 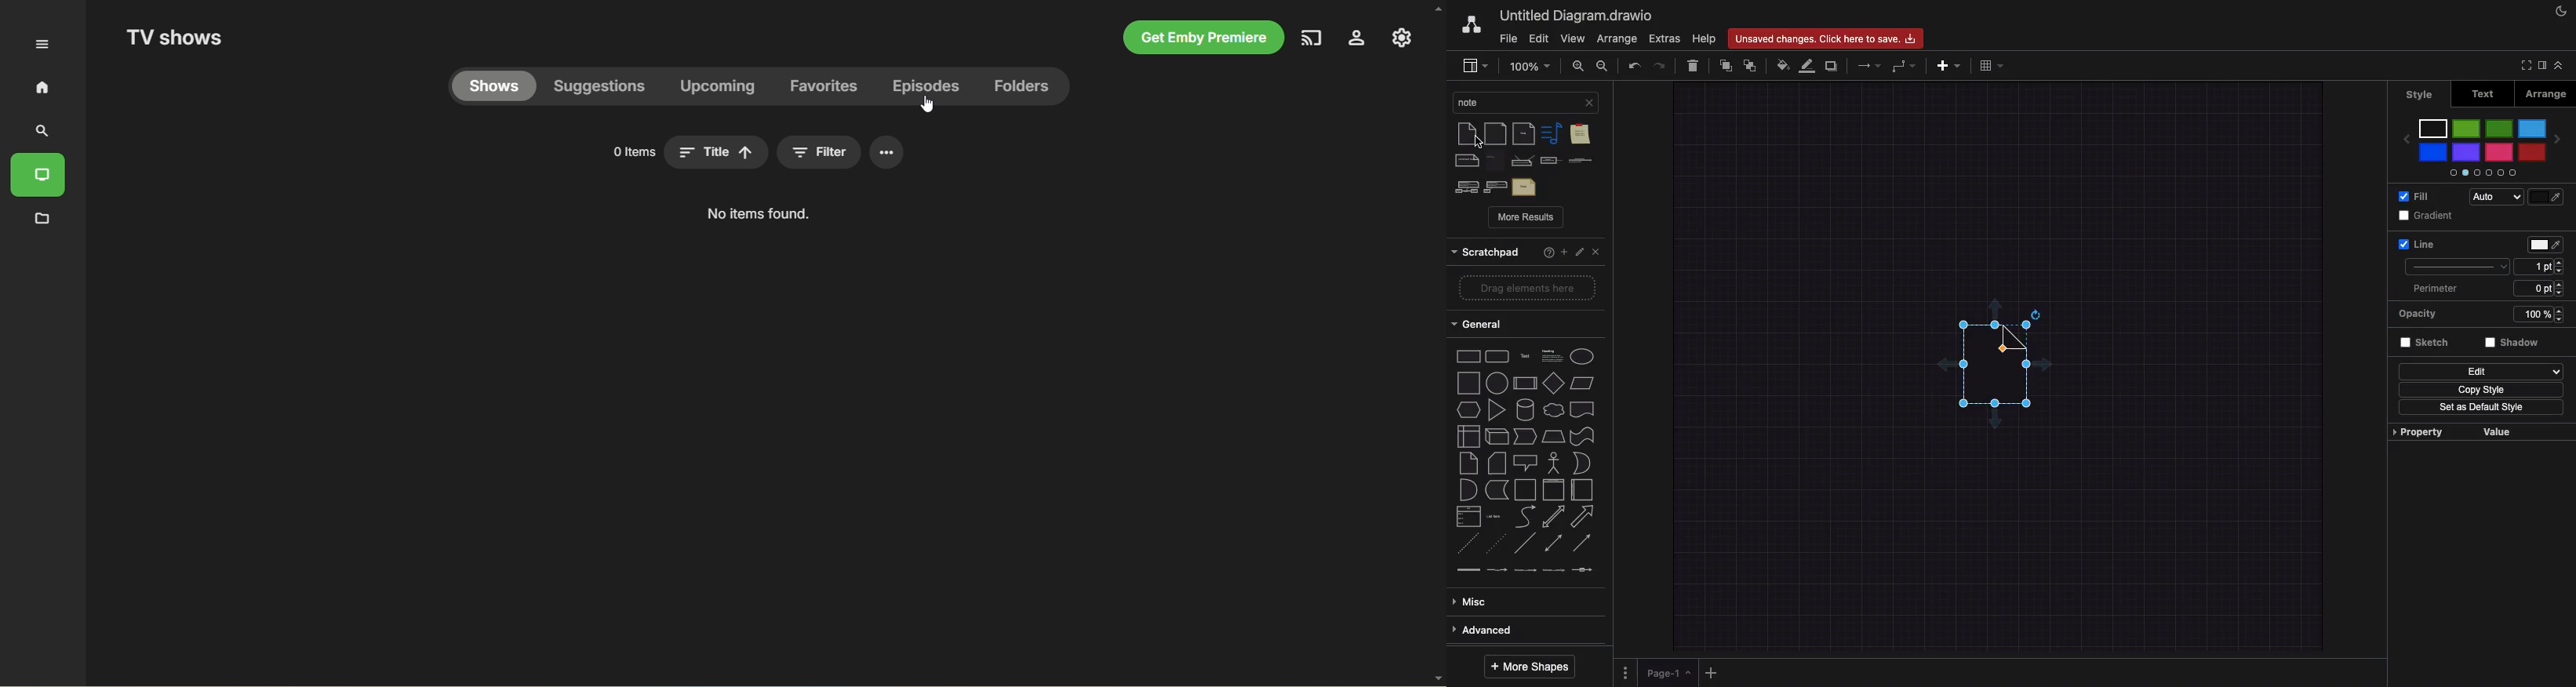 I want to click on stereotype note, so click(x=1464, y=187).